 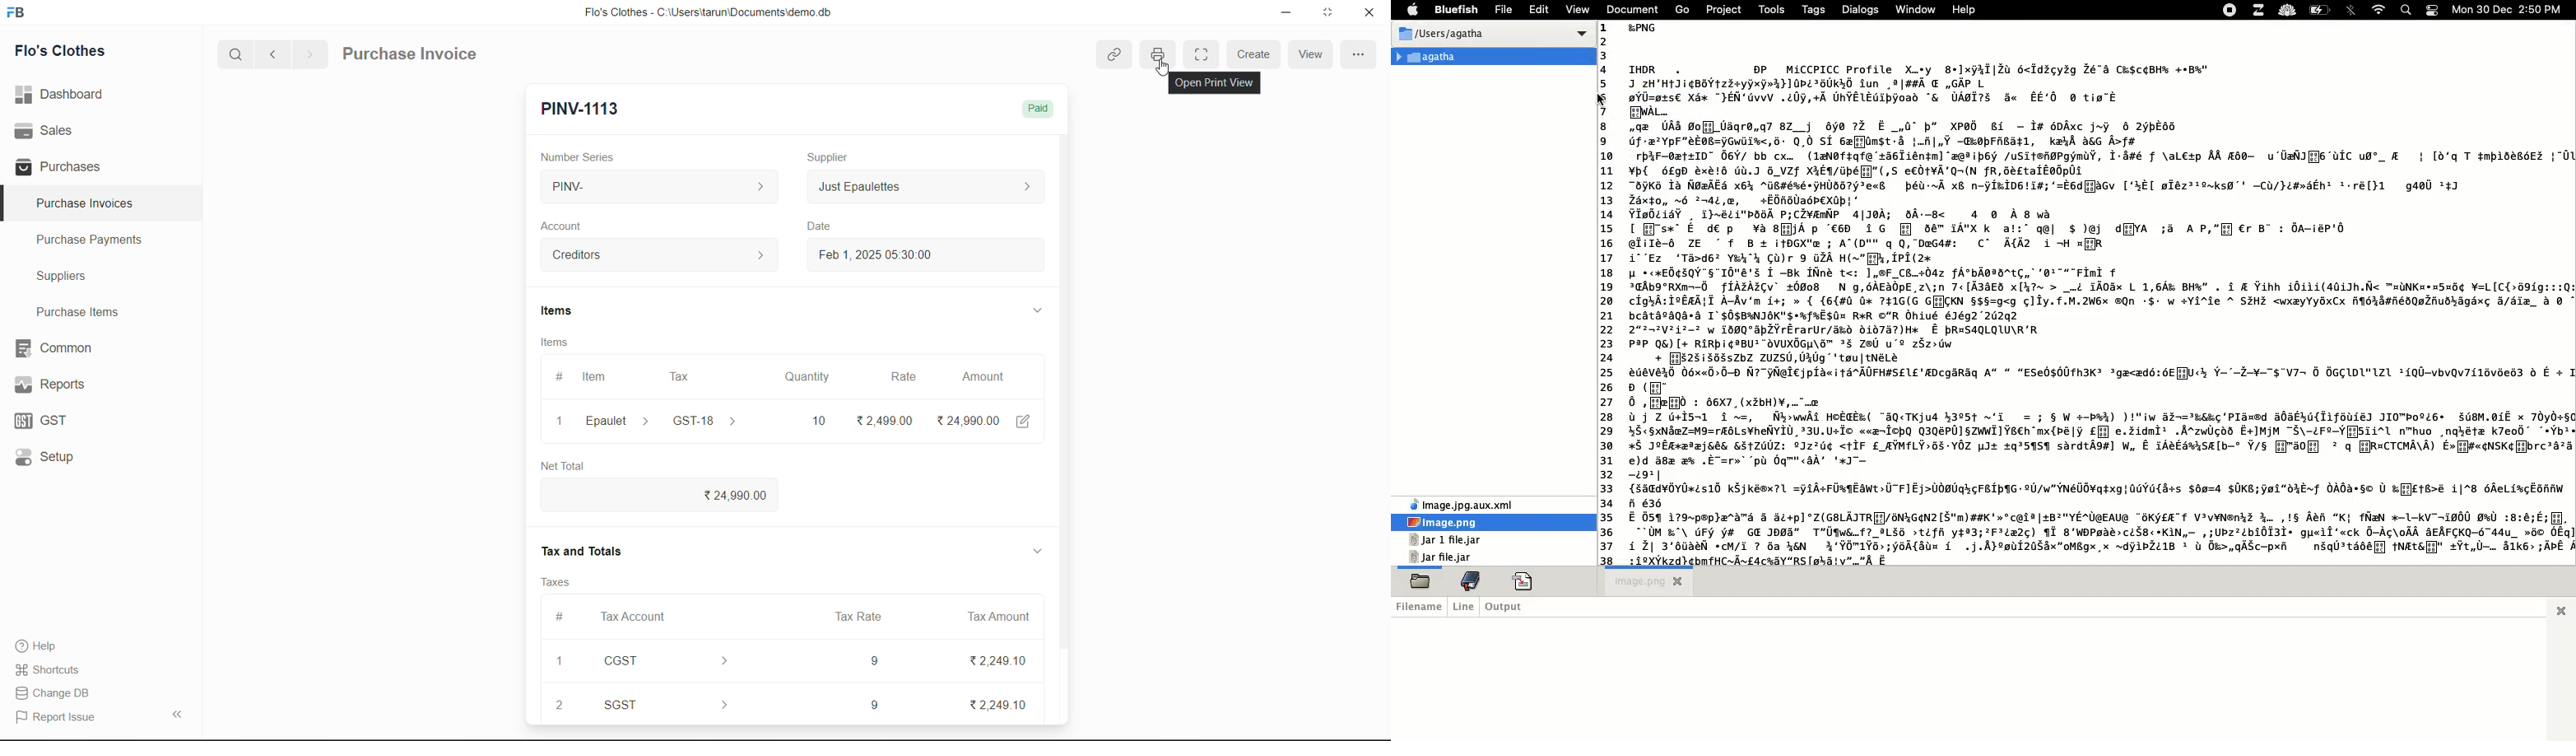 I want to click on Report Issue, so click(x=60, y=716).